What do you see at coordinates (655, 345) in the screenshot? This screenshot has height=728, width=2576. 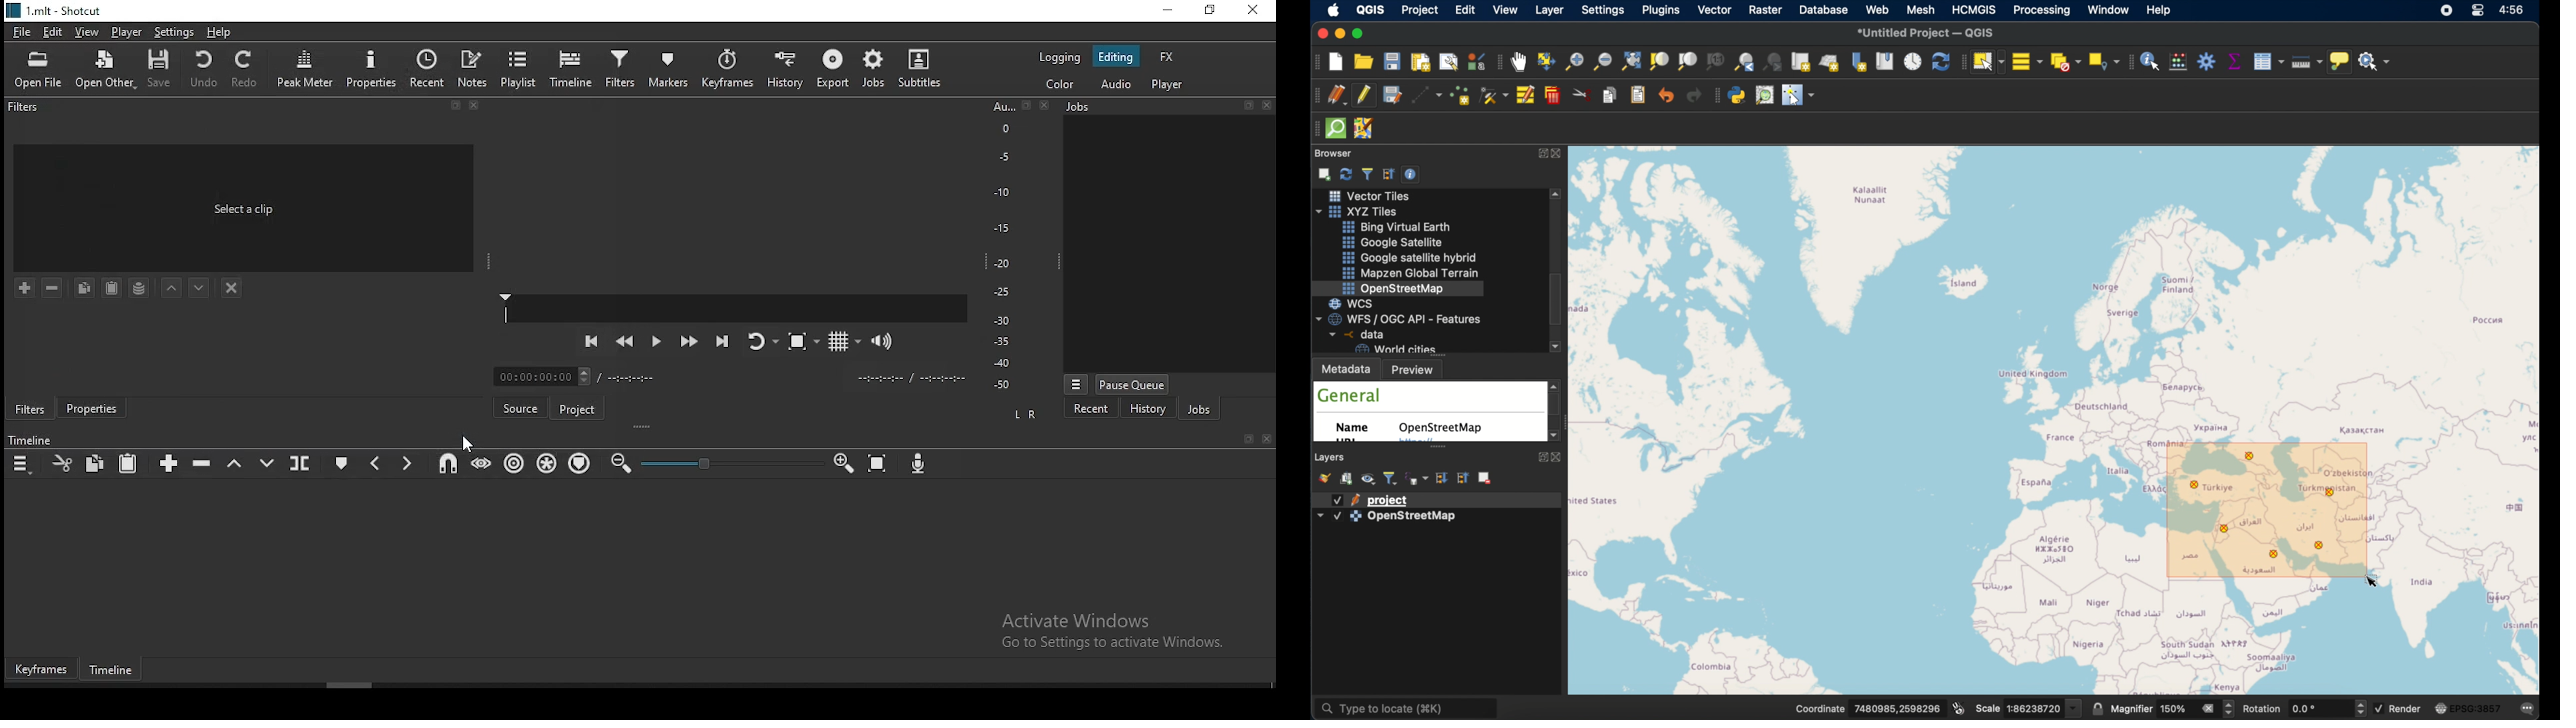 I see `play/pause` at bounding box center [655, 345].